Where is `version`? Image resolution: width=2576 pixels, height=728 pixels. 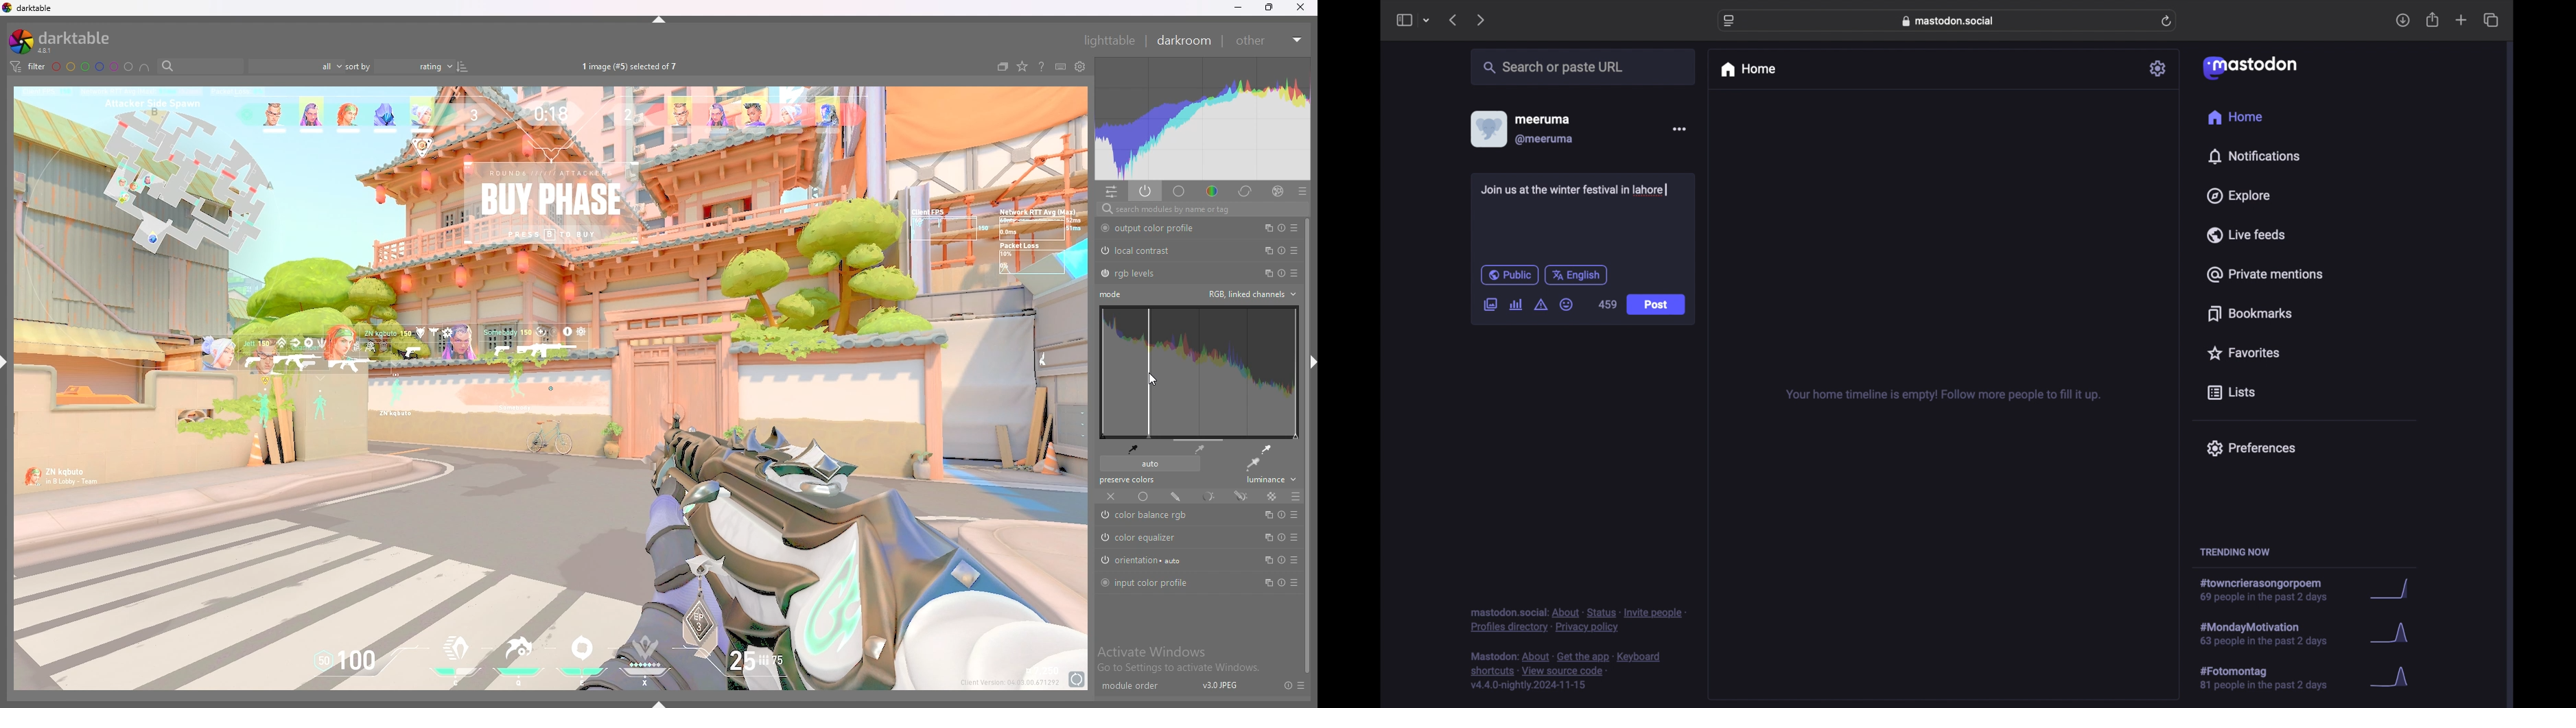 version is located at coordinates (1221, 687).